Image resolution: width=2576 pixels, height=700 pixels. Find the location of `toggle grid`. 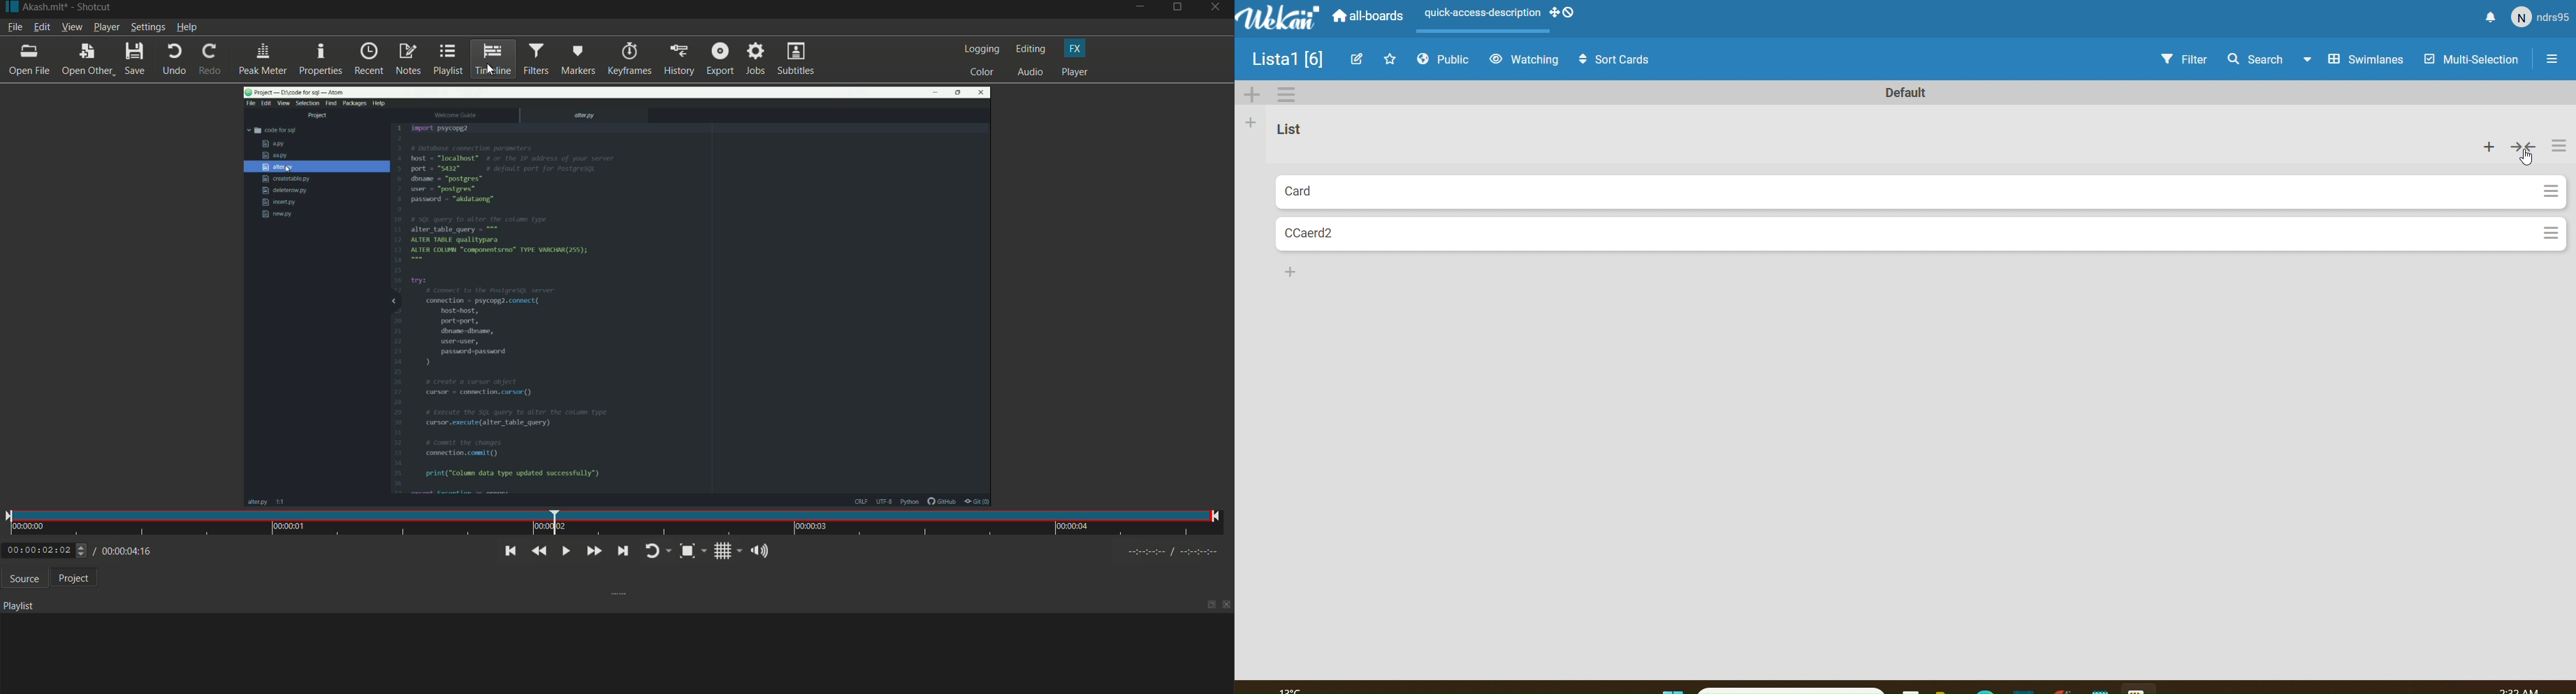

toggle grid is located at coordinates (727, 551).